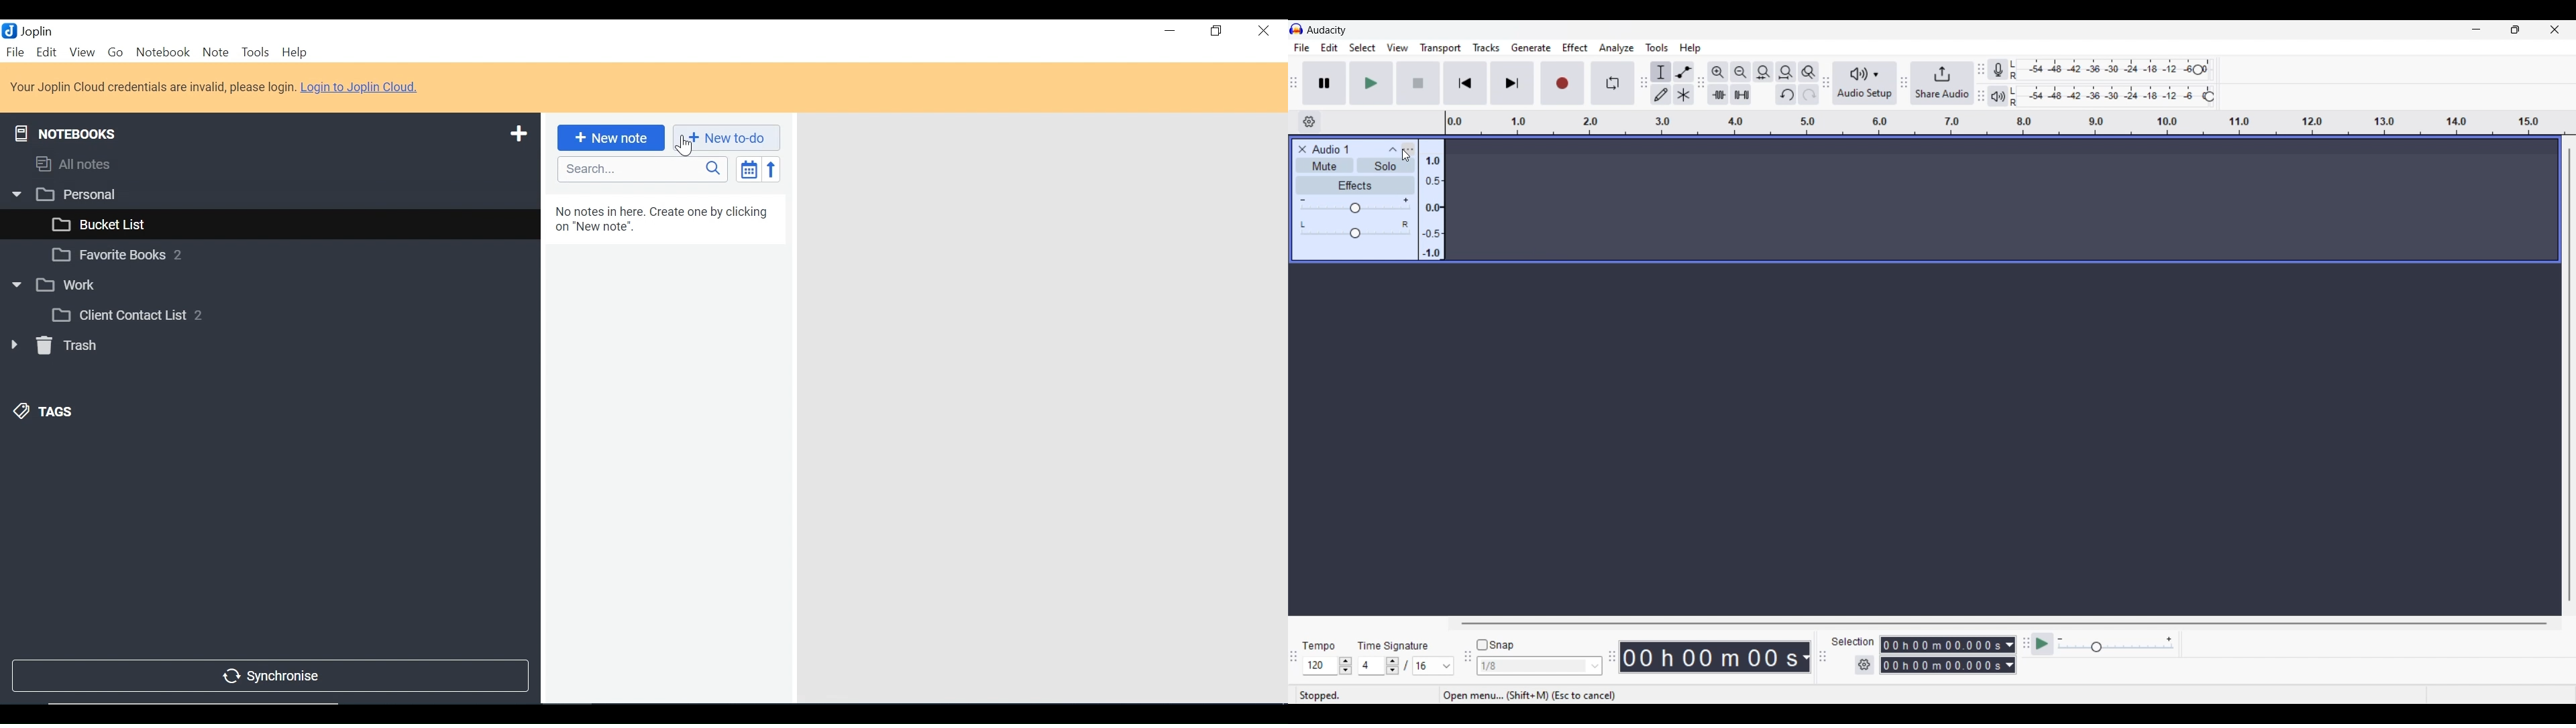 The height and width of the screenshot is (728, 2576). I want to click on minimize, so click(1170, 33).